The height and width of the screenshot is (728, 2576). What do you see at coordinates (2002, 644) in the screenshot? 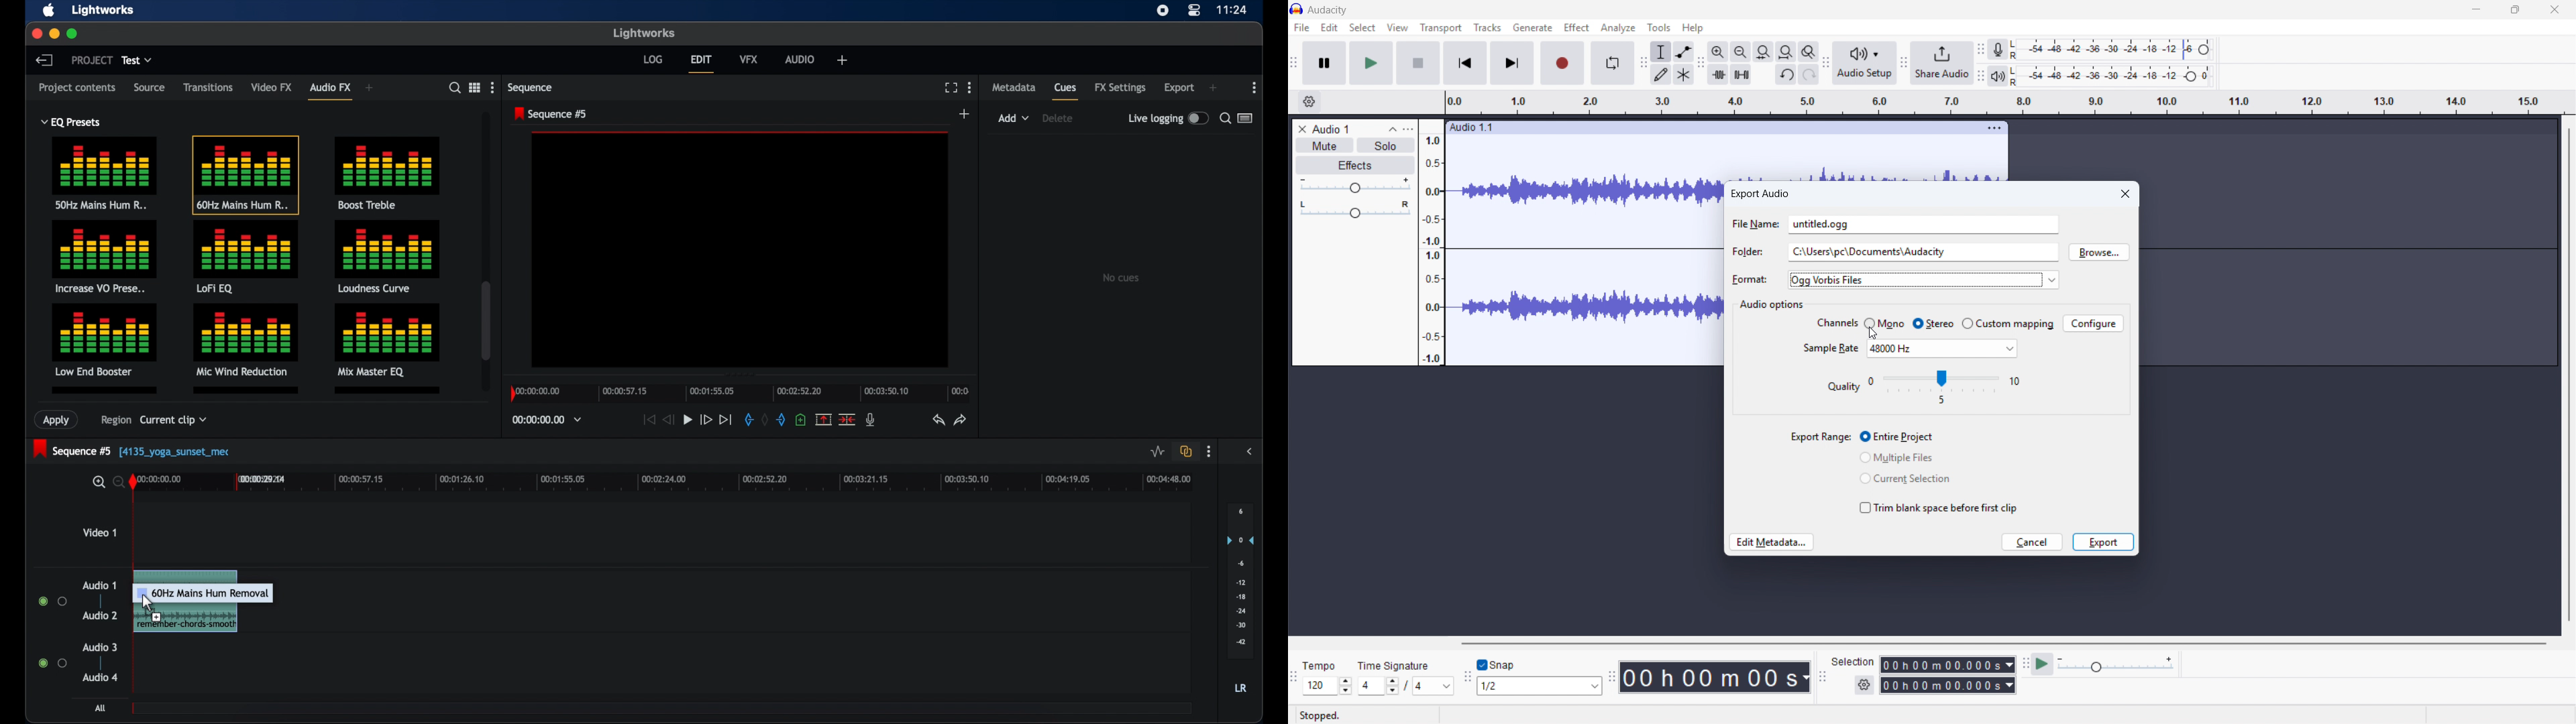
I see `Horizontal scroll bar ` at bounding box center [2002, 644].